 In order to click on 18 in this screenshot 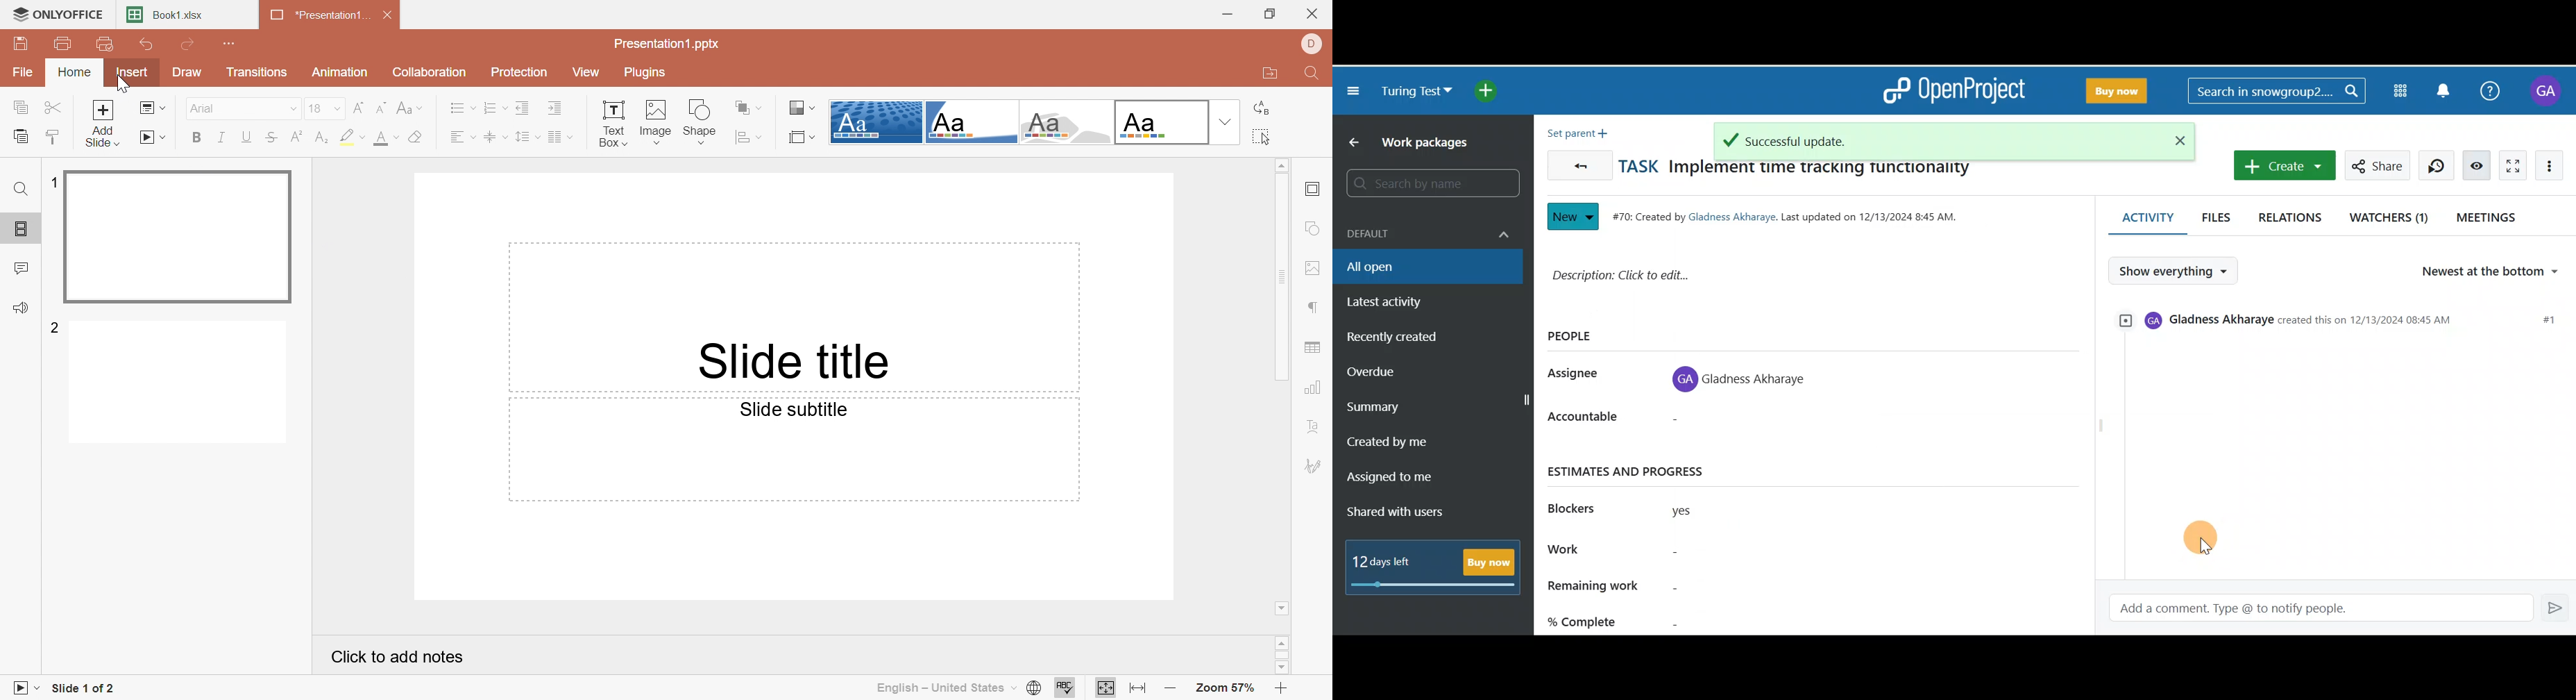, I will do `click(312, 108)`.